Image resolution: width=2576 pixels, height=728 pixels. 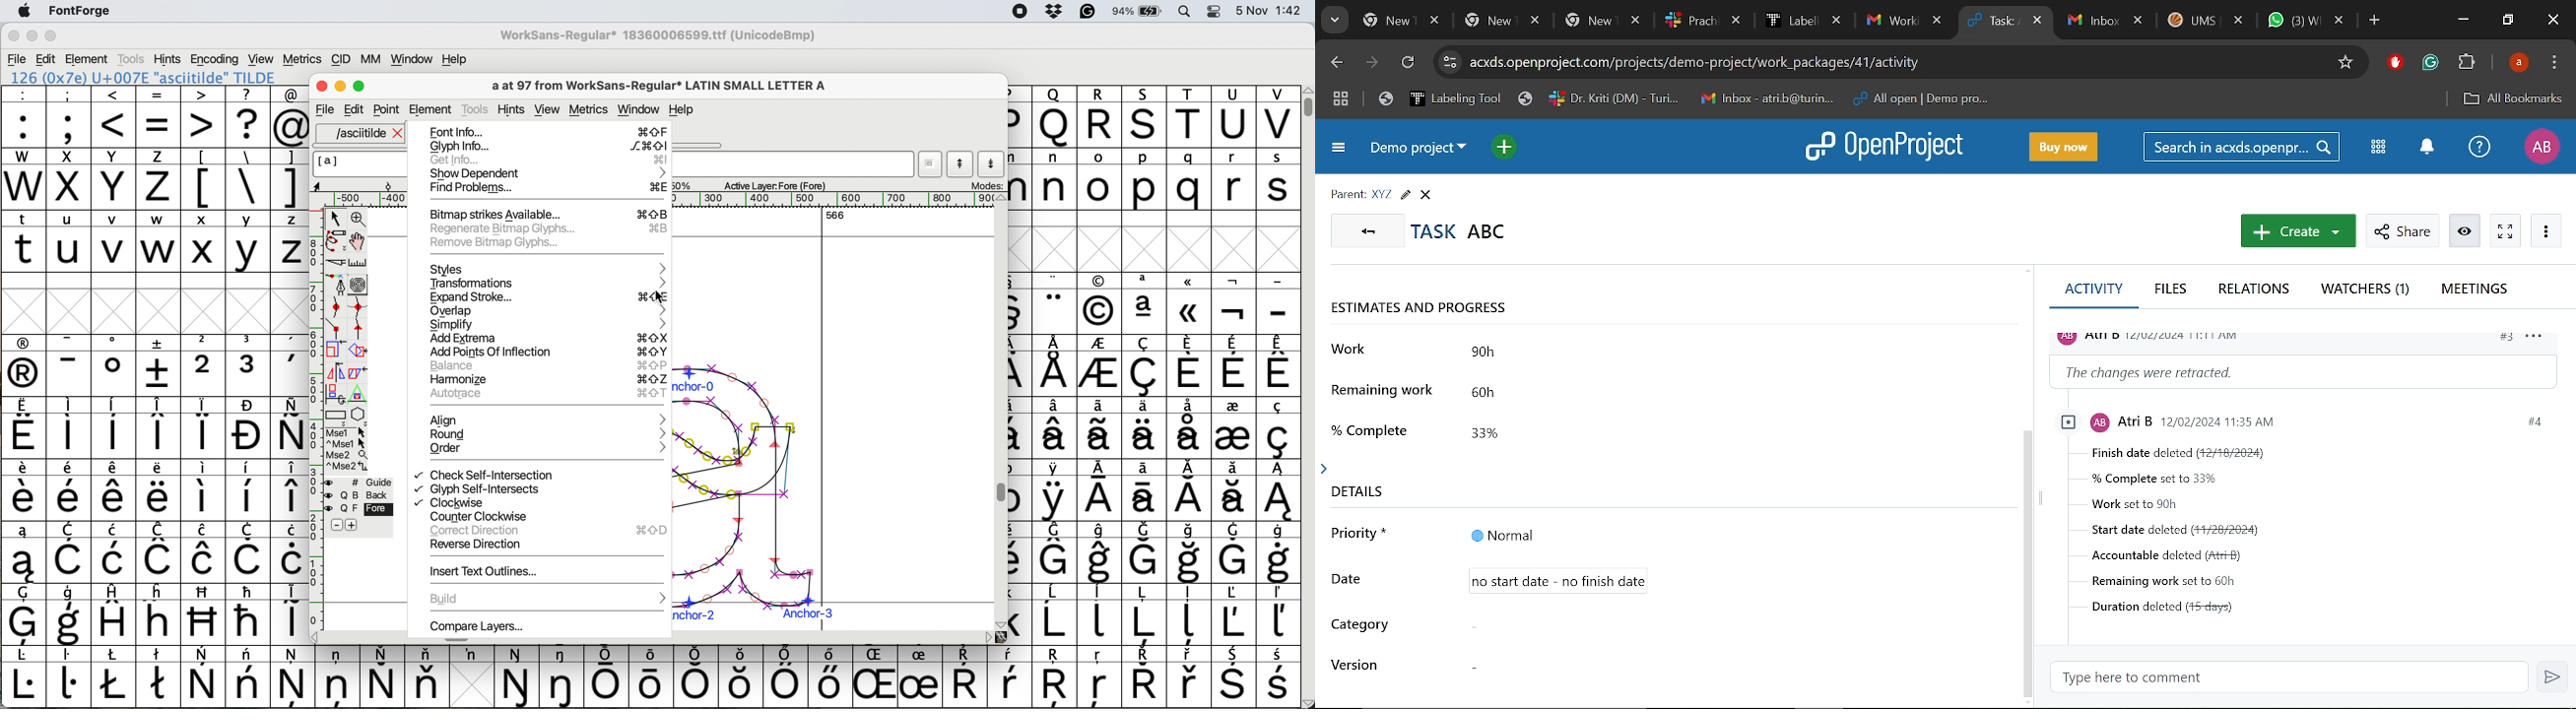 What do you see at coordinates (1373, 428) in the screenshot?
I see `% complete` at bounding box center [1373, 428].